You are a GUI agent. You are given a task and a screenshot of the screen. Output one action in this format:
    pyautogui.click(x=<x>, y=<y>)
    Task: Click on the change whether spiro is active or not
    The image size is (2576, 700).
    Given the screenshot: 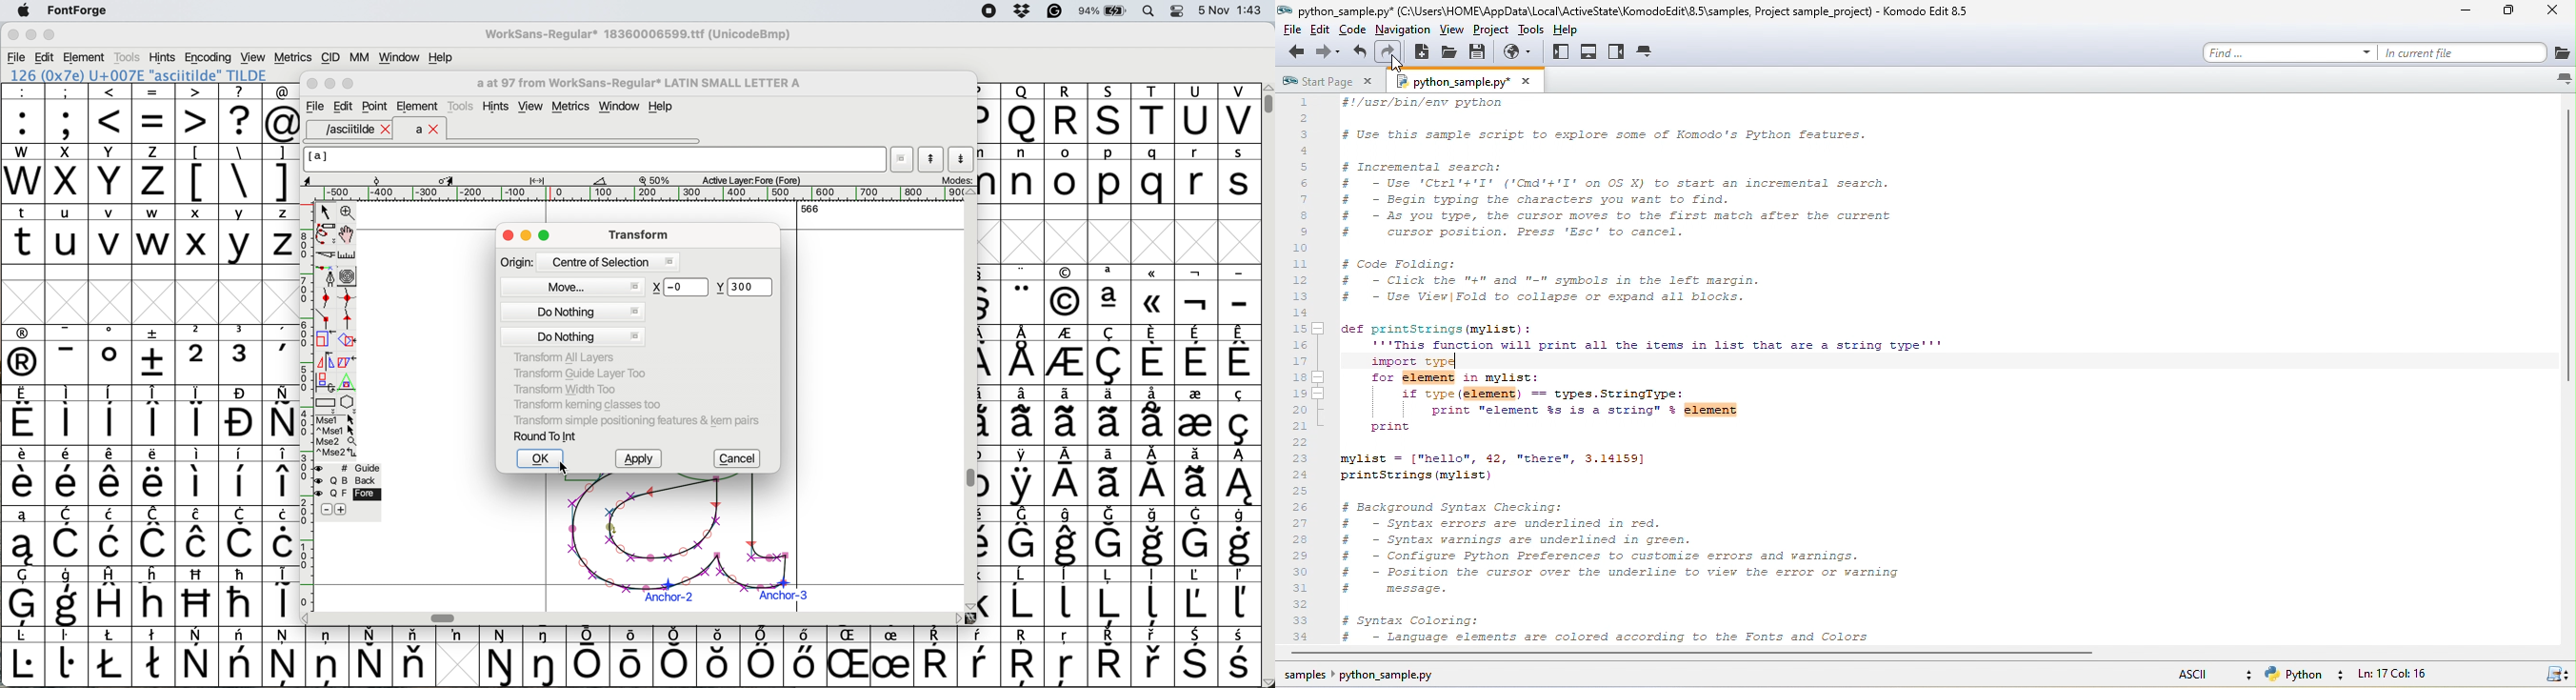 What is the action you would take?
    pyautogui.click(x=348, y=276)
    